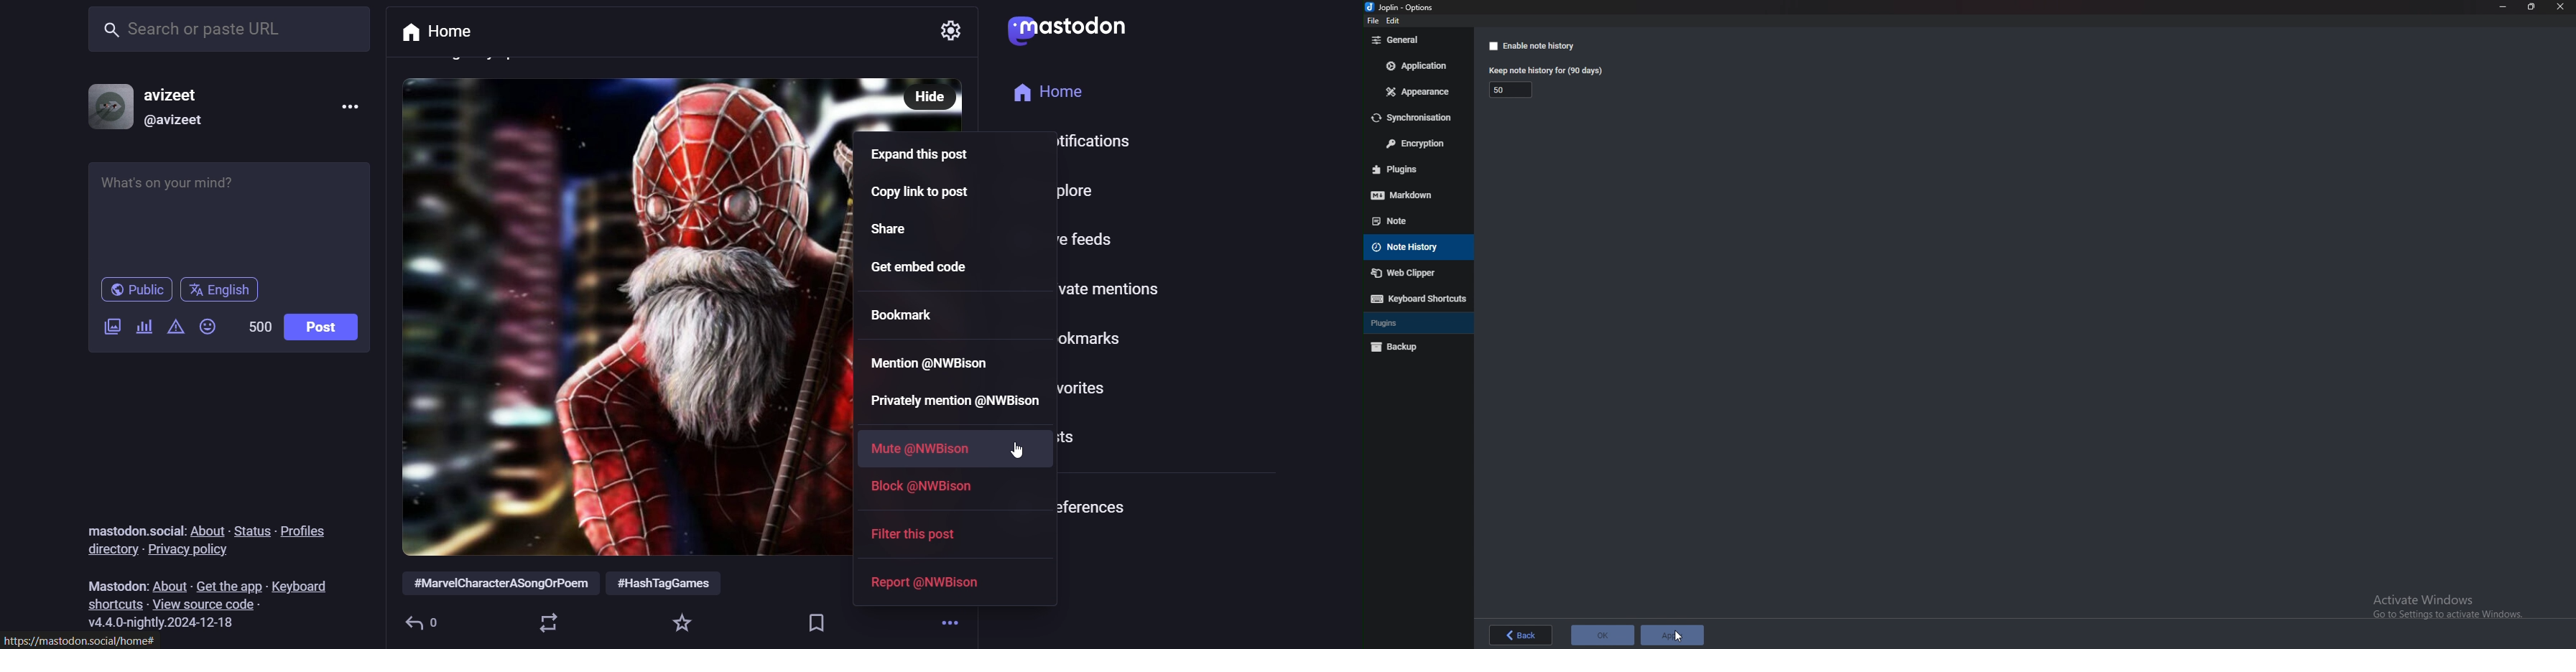 The width and height of the screenshot is (2576, 672). Describe the element at coordinates (1407, 322) in the screenshot. I see `plugins` at that location.